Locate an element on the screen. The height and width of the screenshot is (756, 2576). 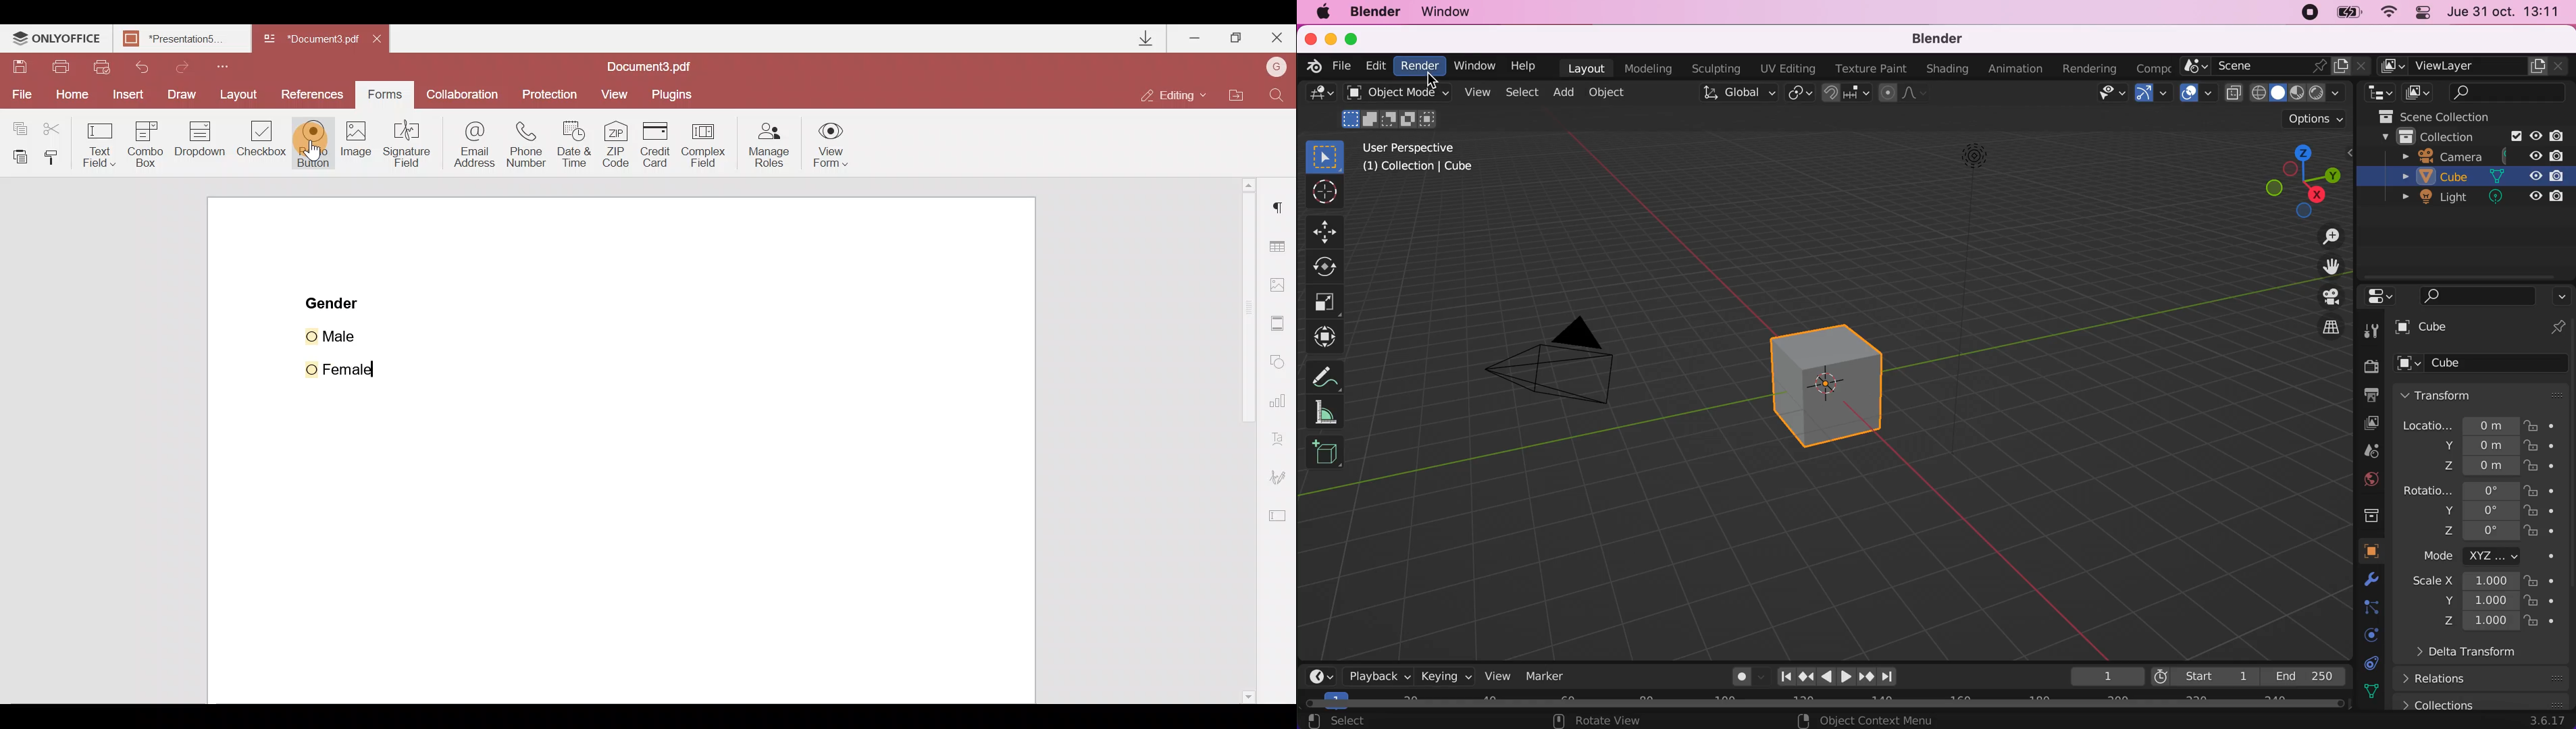
transform pivot is located at coordinates (1799, 98).